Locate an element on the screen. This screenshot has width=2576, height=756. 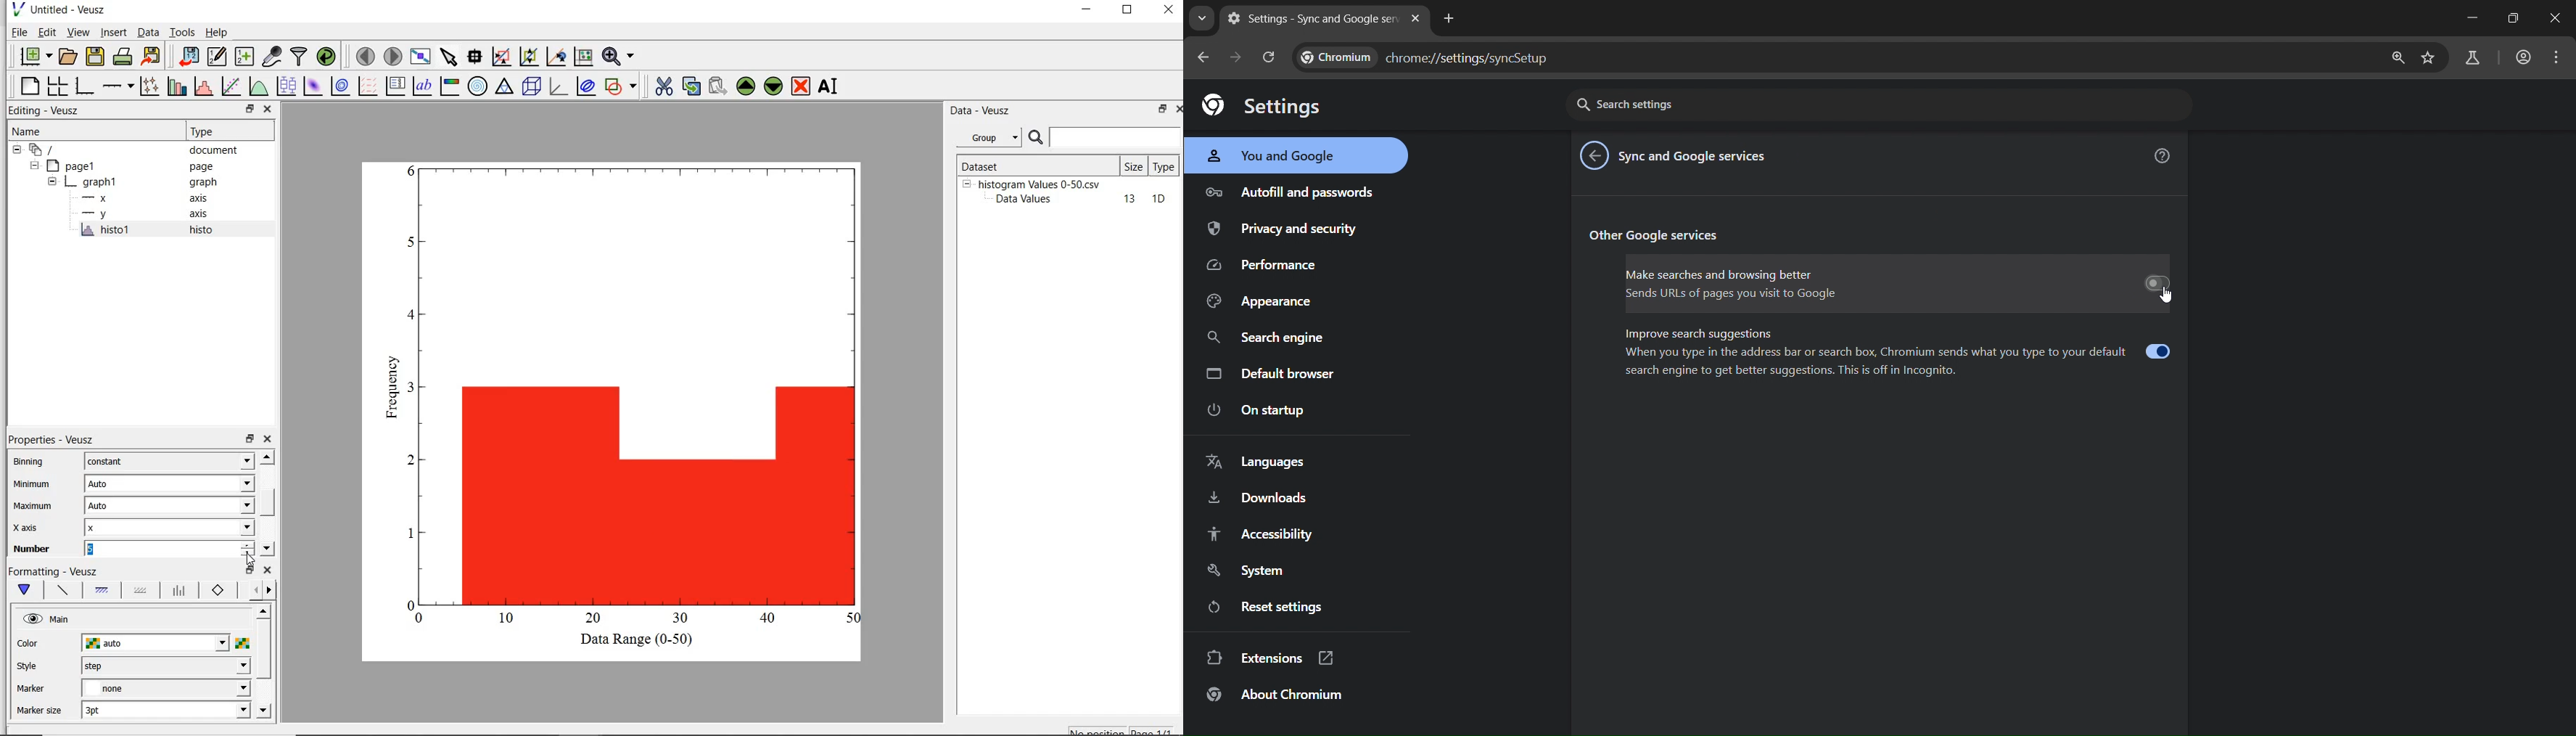
Sync and Google services is located at coordinates (1698, 156).